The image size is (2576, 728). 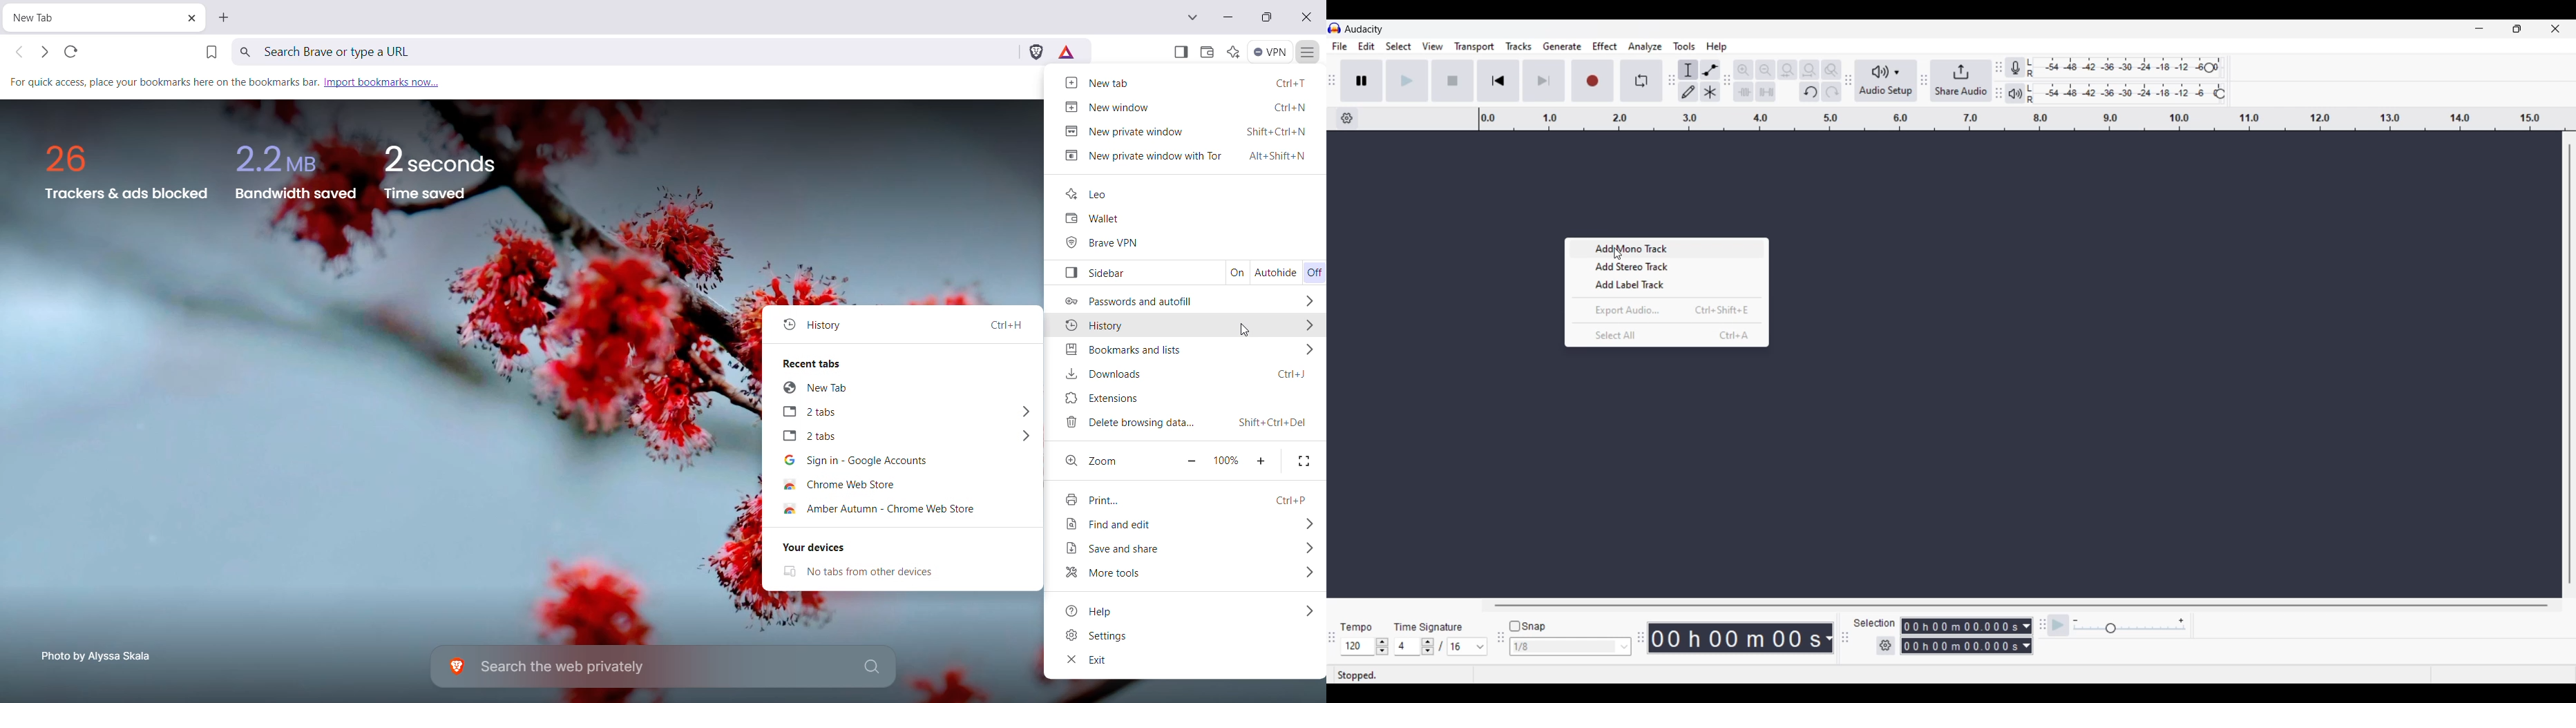 What do you see at coordinates (1606, 46) in the screenshot?
I see `Effect menu` at bounding box center [1606, 46].